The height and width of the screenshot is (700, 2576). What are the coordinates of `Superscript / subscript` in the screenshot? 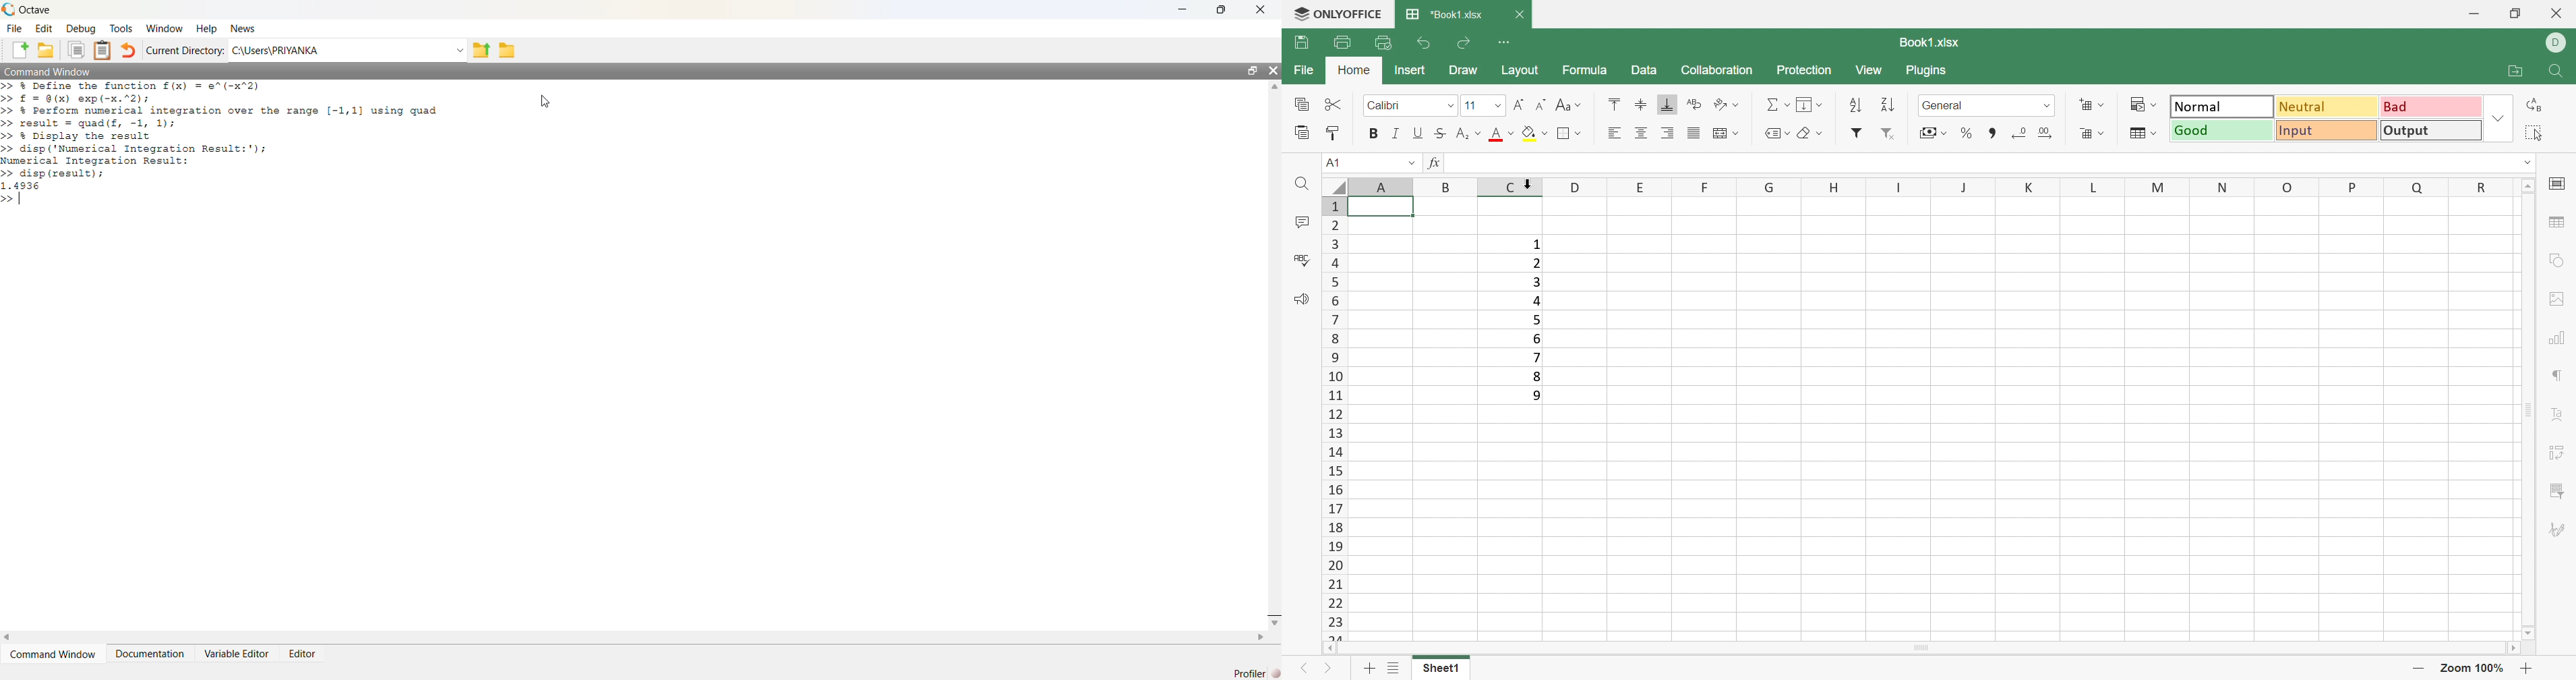 It's located at (1468, 133).